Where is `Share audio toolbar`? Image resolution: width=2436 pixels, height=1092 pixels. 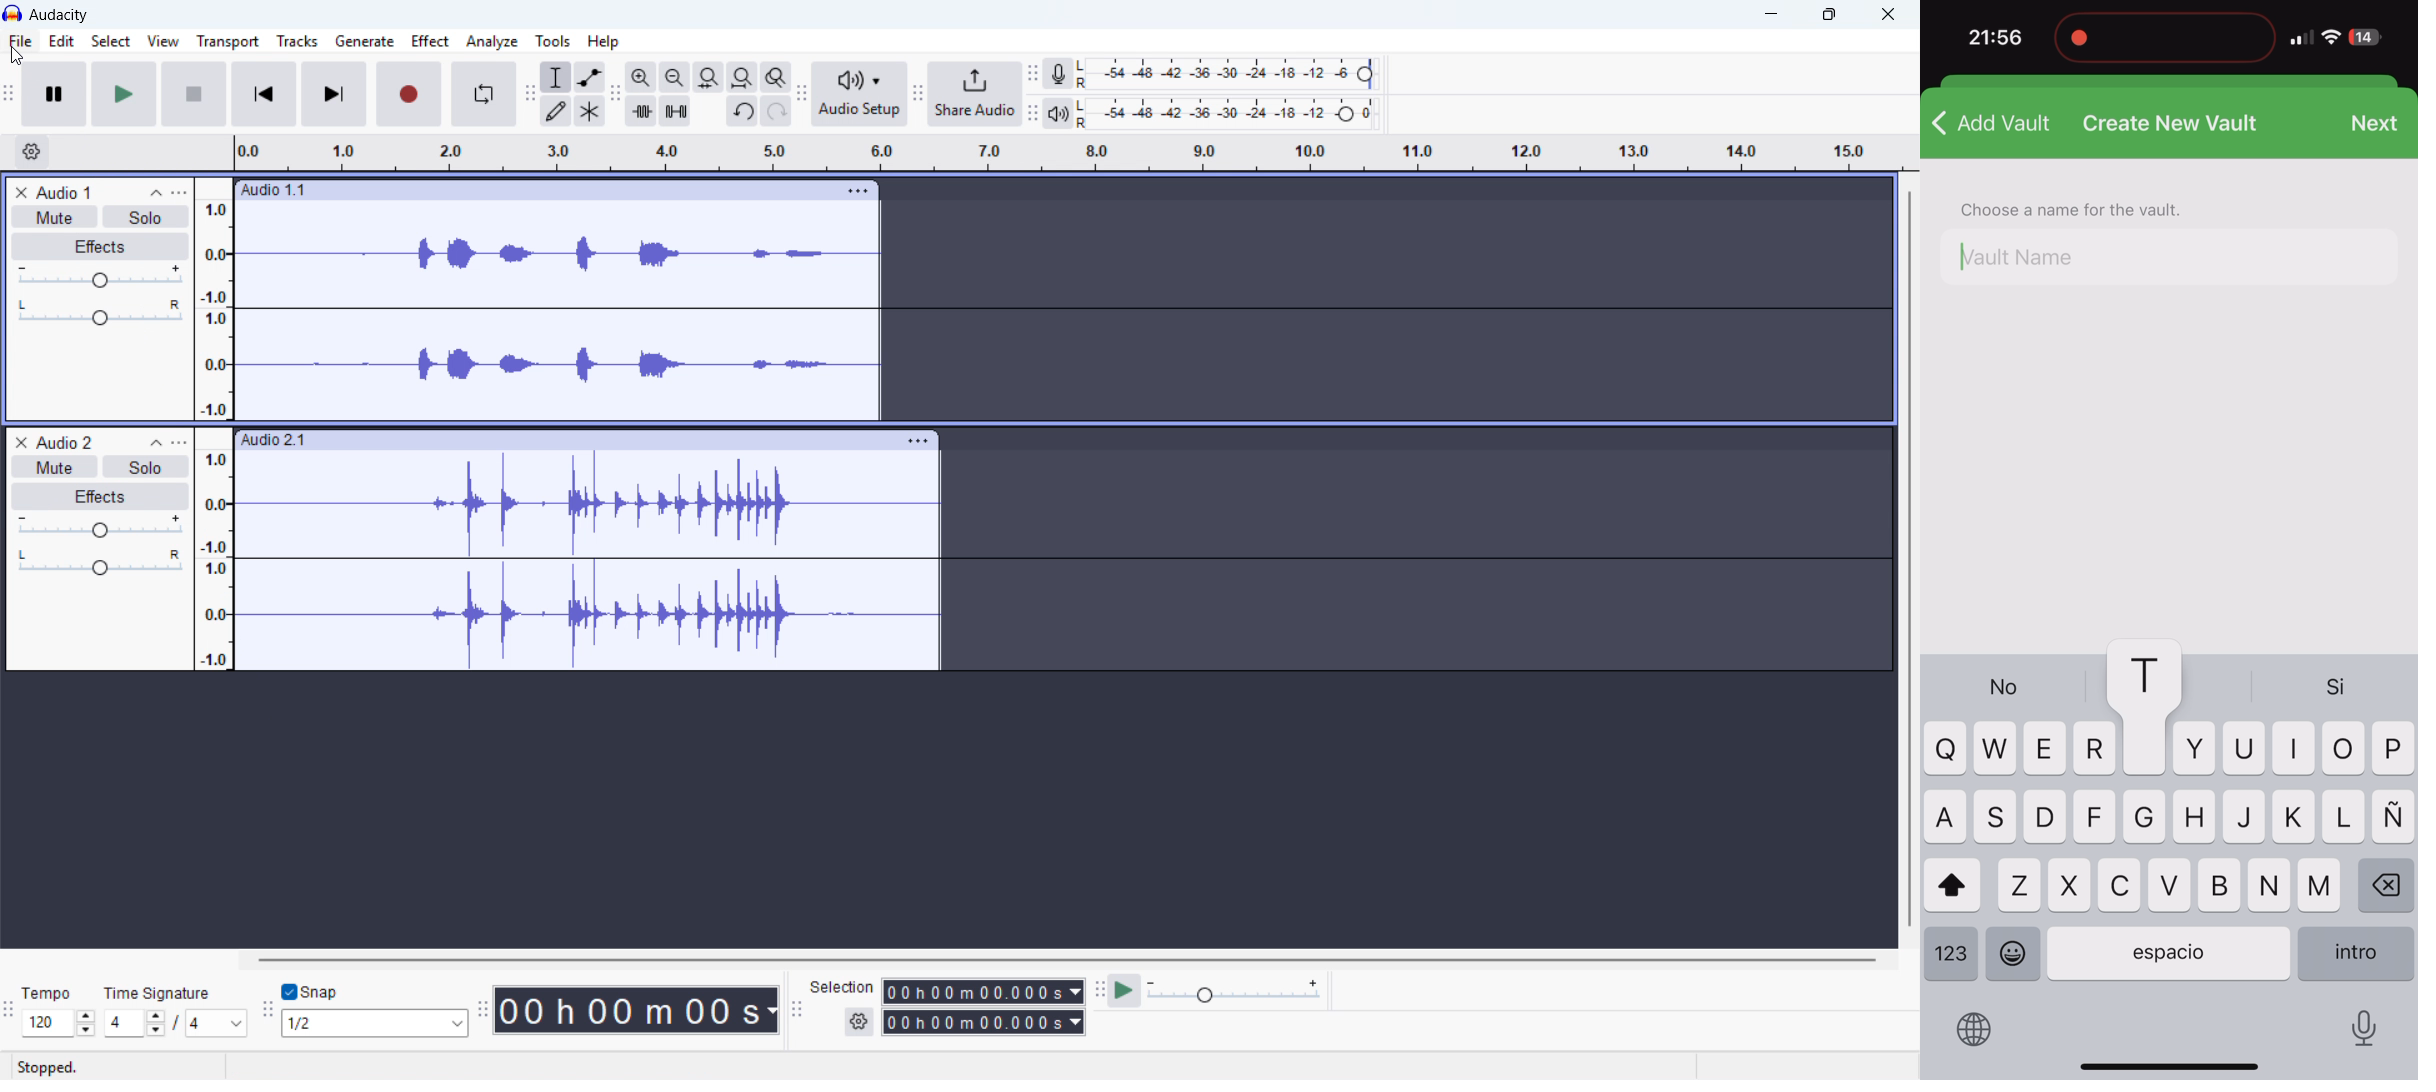 Share audio toolbar is located at coordinates (918, 95).